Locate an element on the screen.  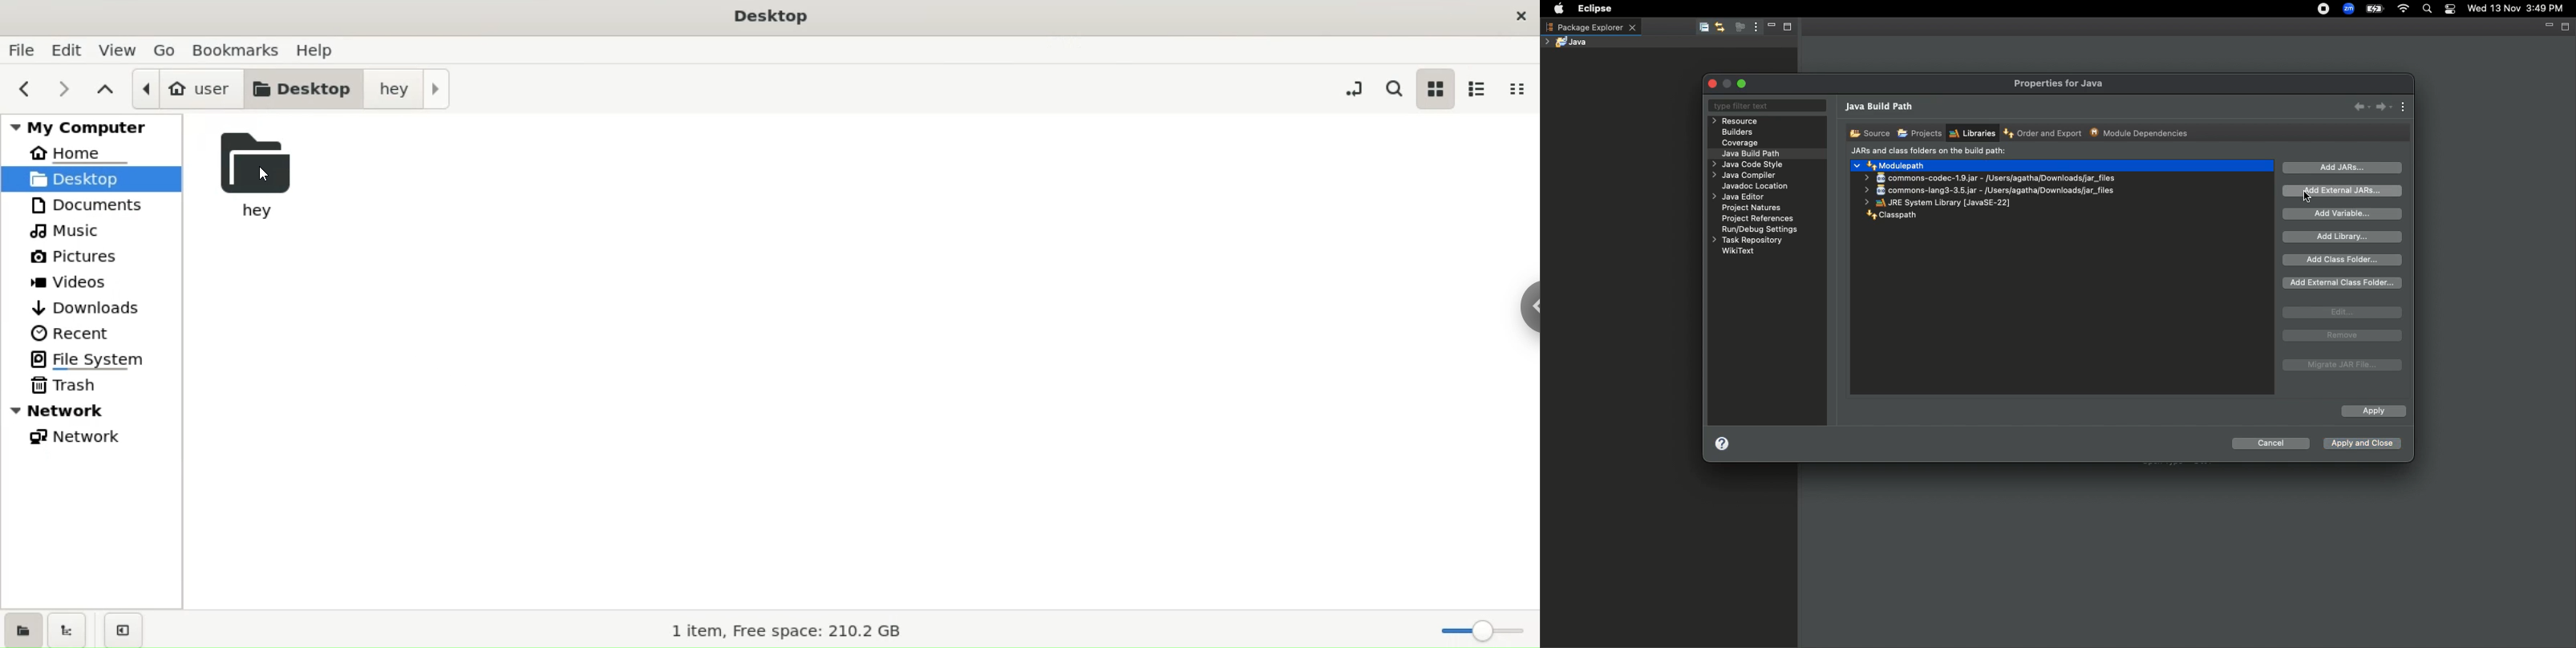
close sidebar is located at coordinates (123, 630).